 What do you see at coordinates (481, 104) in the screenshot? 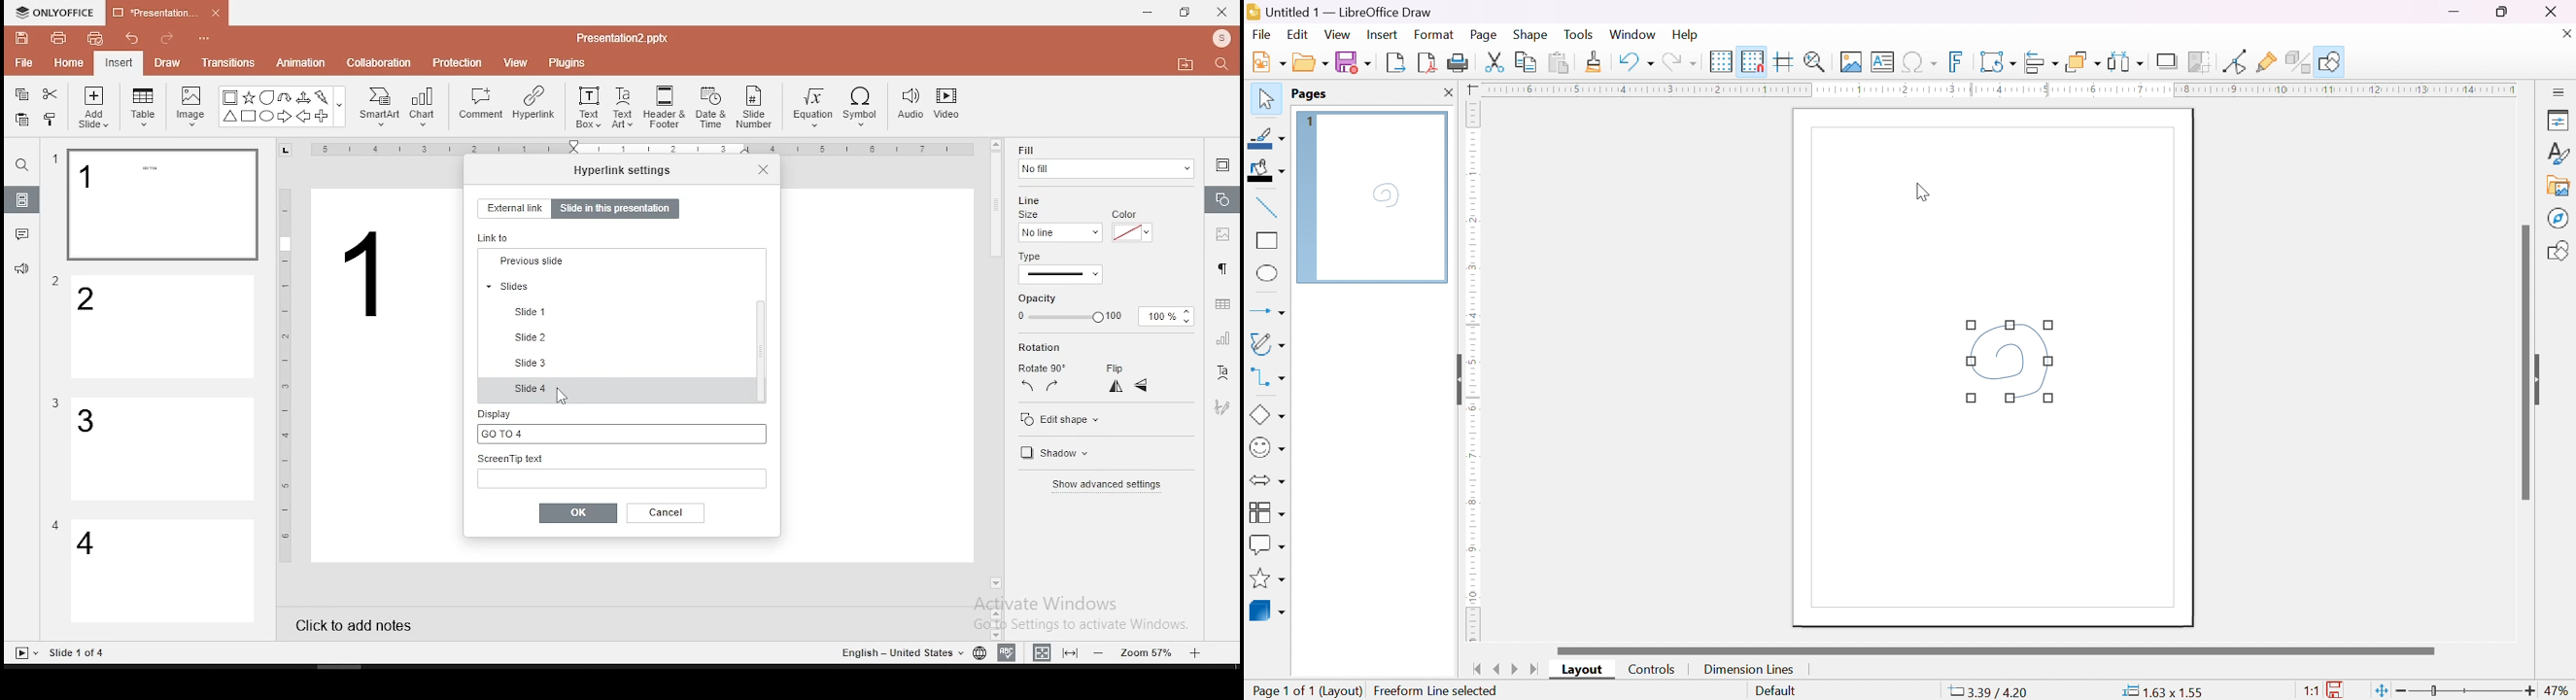
I see `comment` at bounding box center [481, 104].